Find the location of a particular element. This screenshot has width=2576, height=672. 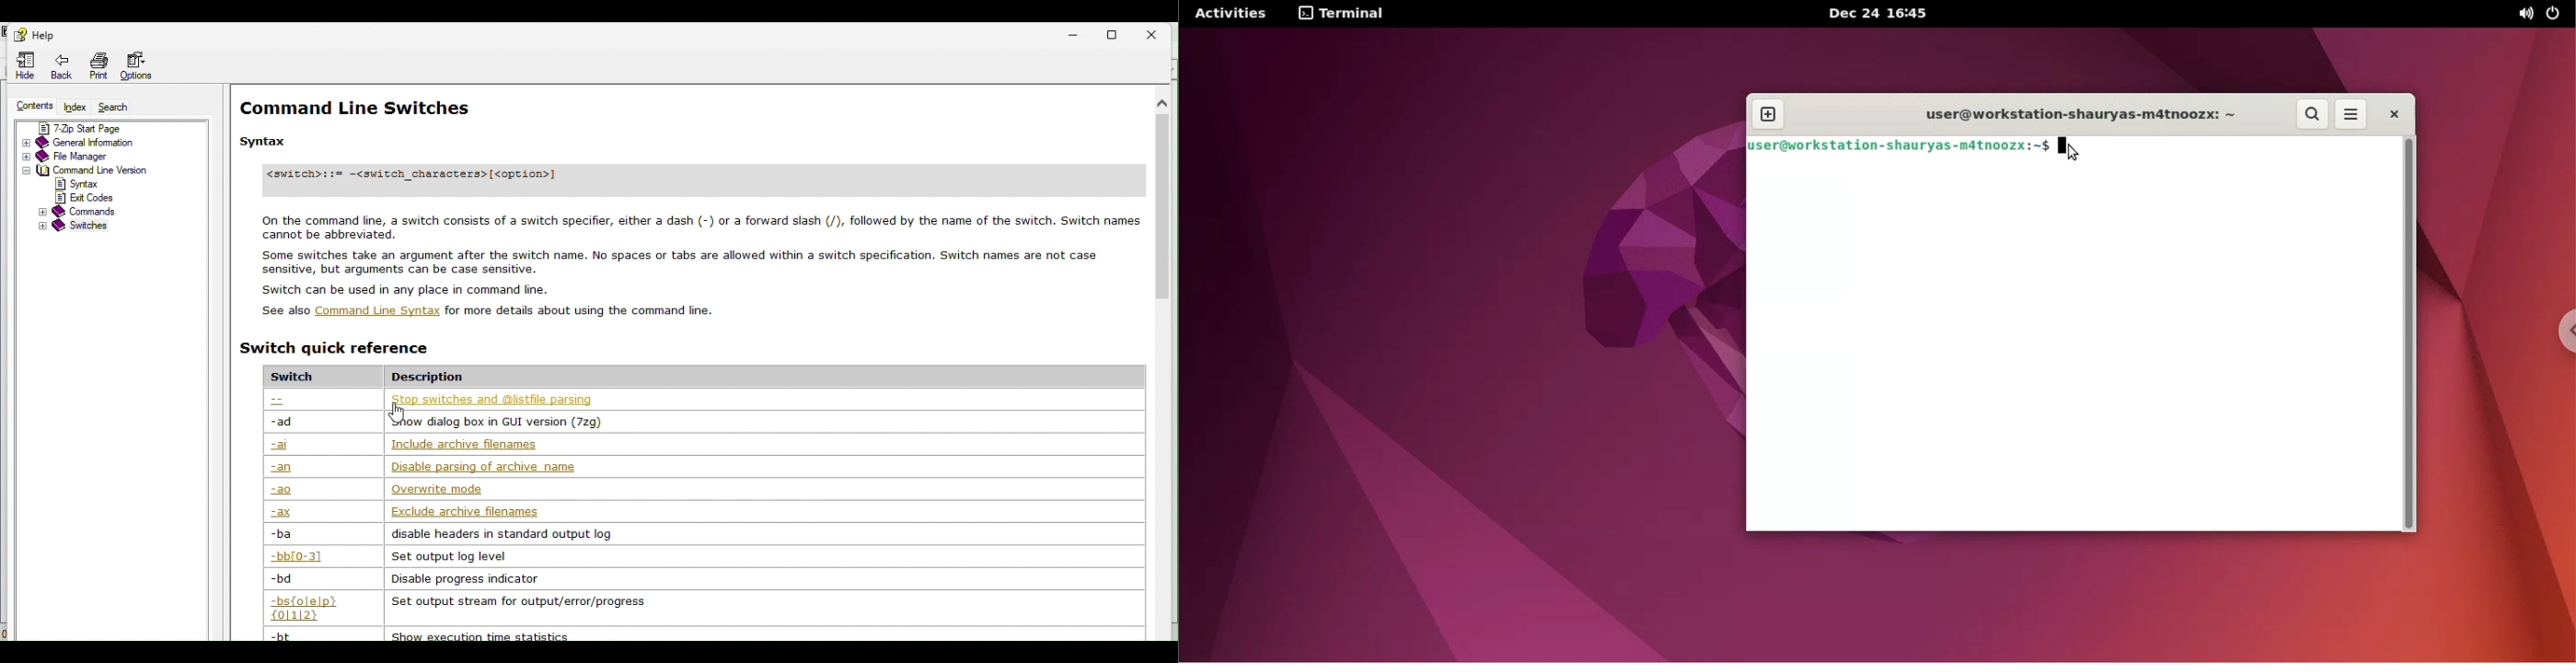

Print is located at coordinates (95, 65).